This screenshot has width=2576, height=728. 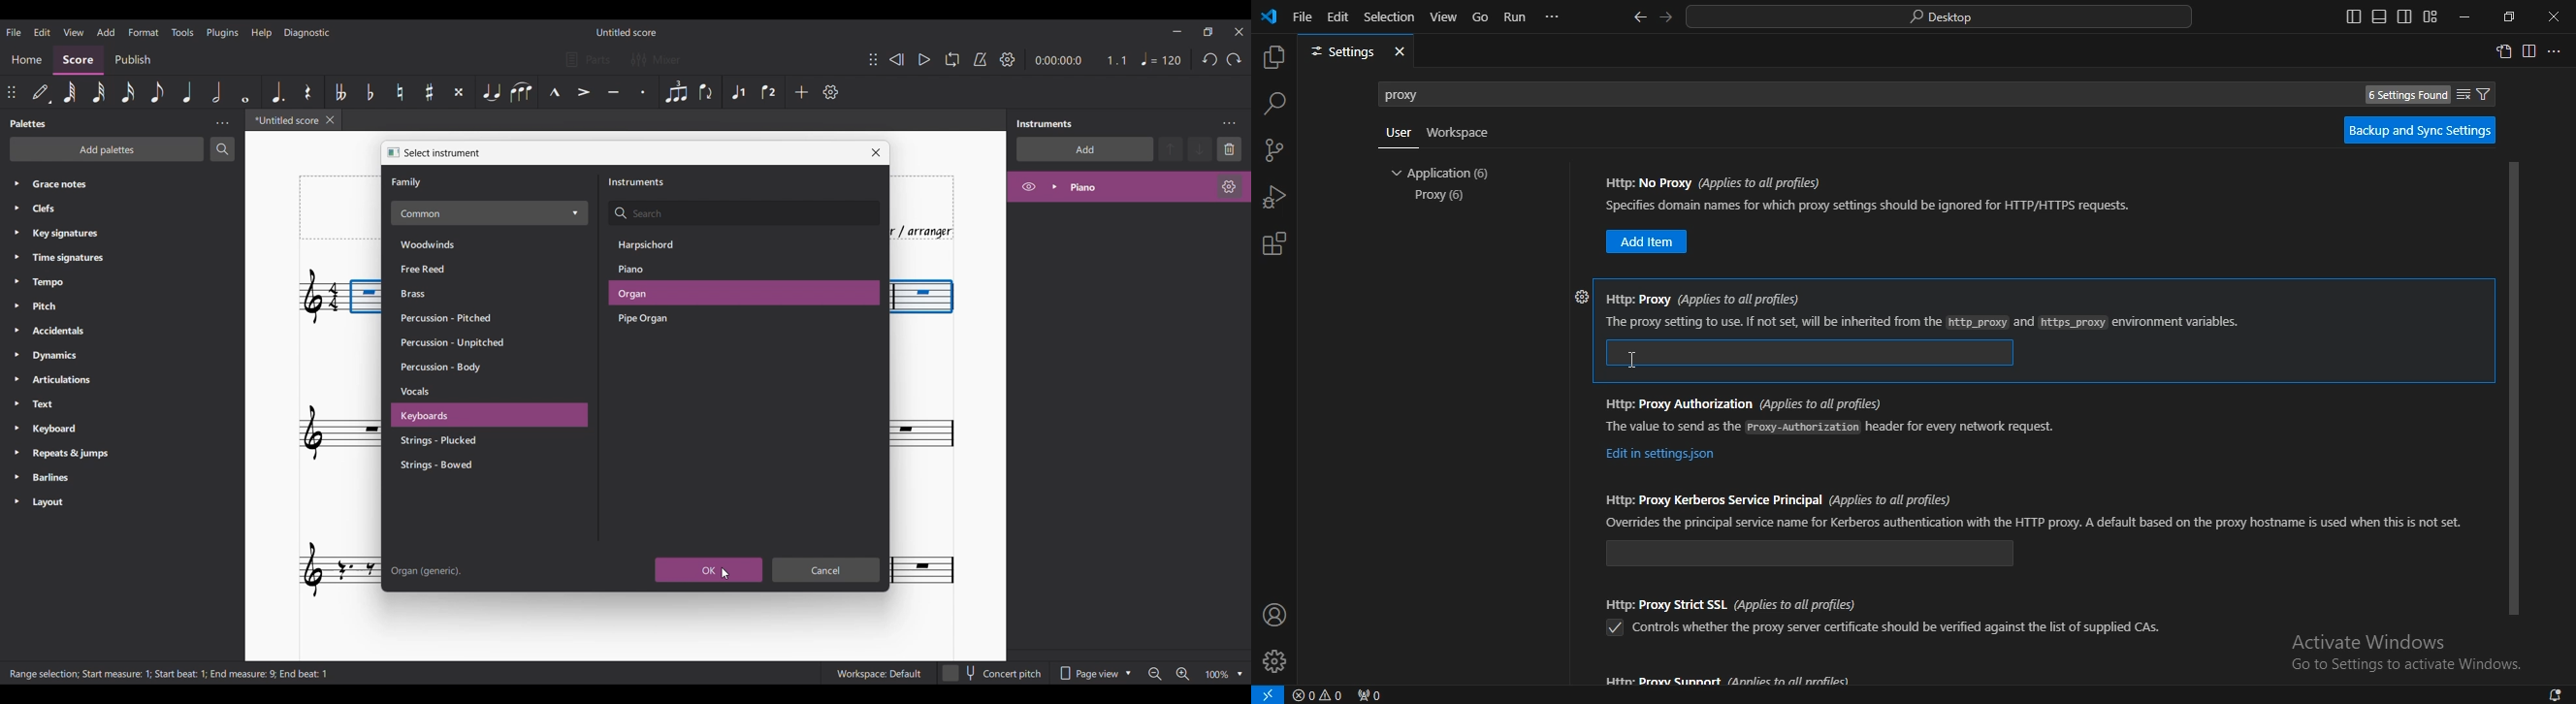 I want to click on 1 new notification, so click(x=2548, y=692).